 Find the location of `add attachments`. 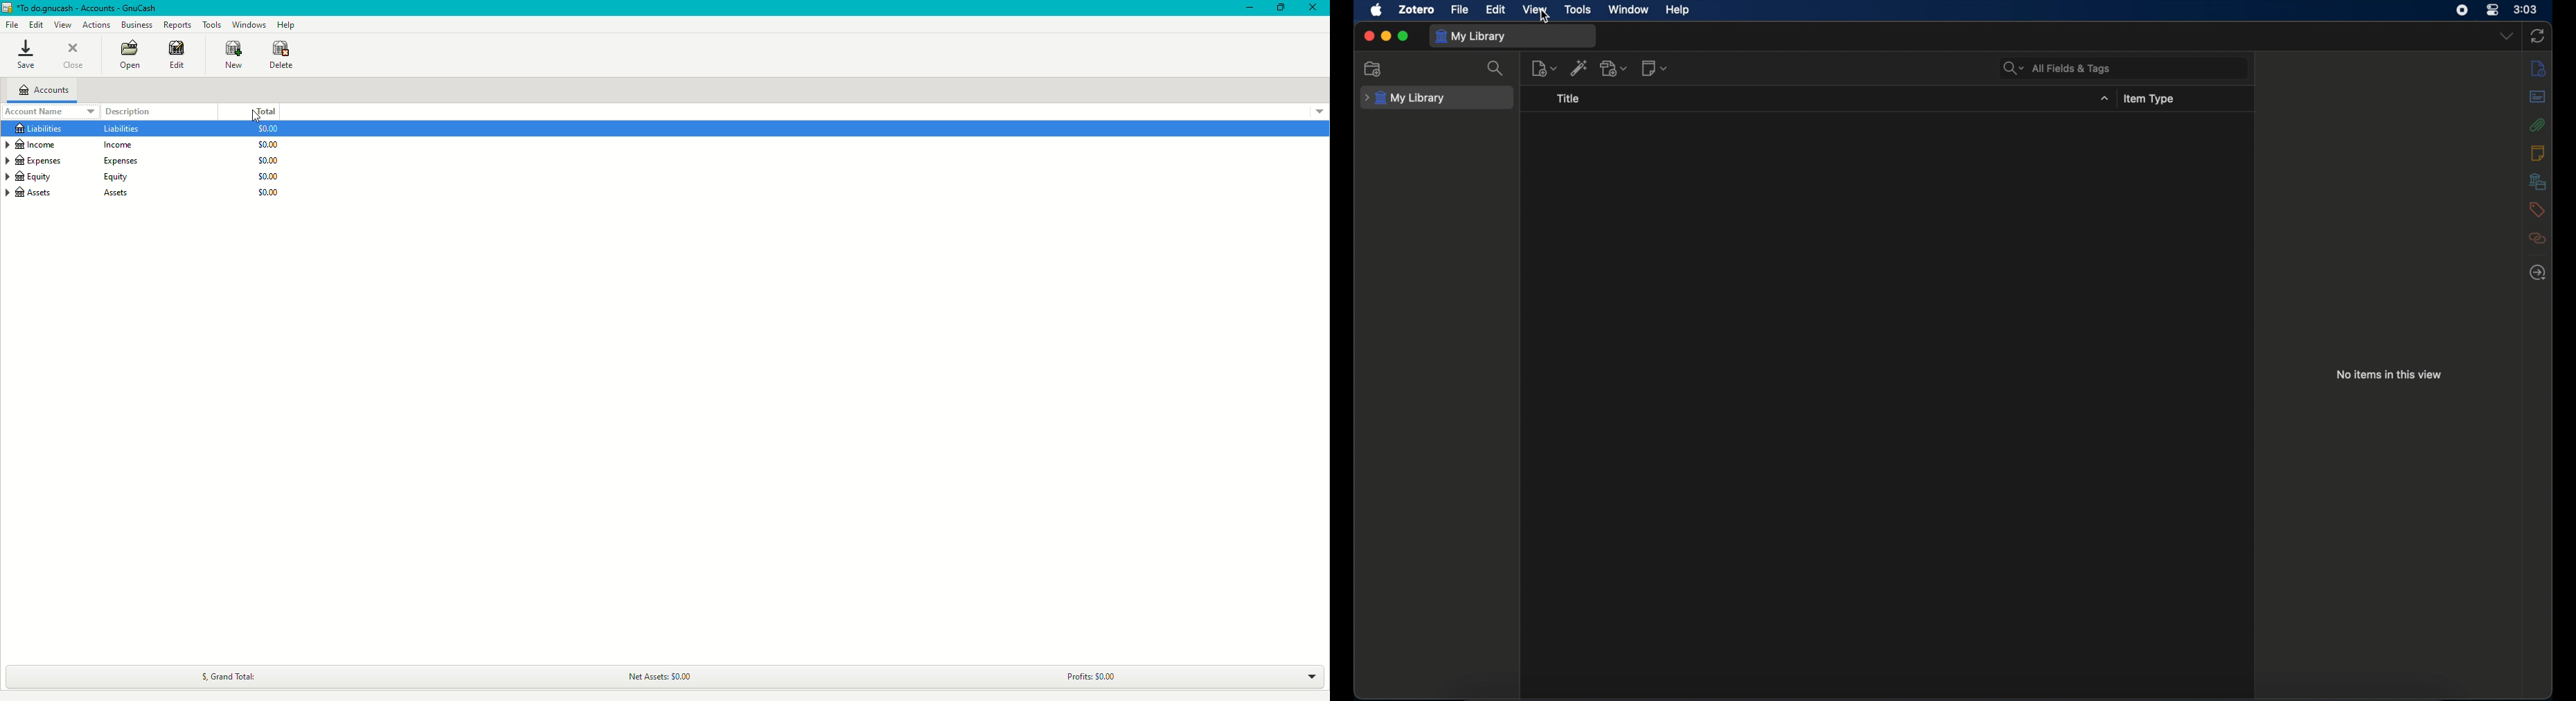

add attachments is located at coordinates (1615, 69).